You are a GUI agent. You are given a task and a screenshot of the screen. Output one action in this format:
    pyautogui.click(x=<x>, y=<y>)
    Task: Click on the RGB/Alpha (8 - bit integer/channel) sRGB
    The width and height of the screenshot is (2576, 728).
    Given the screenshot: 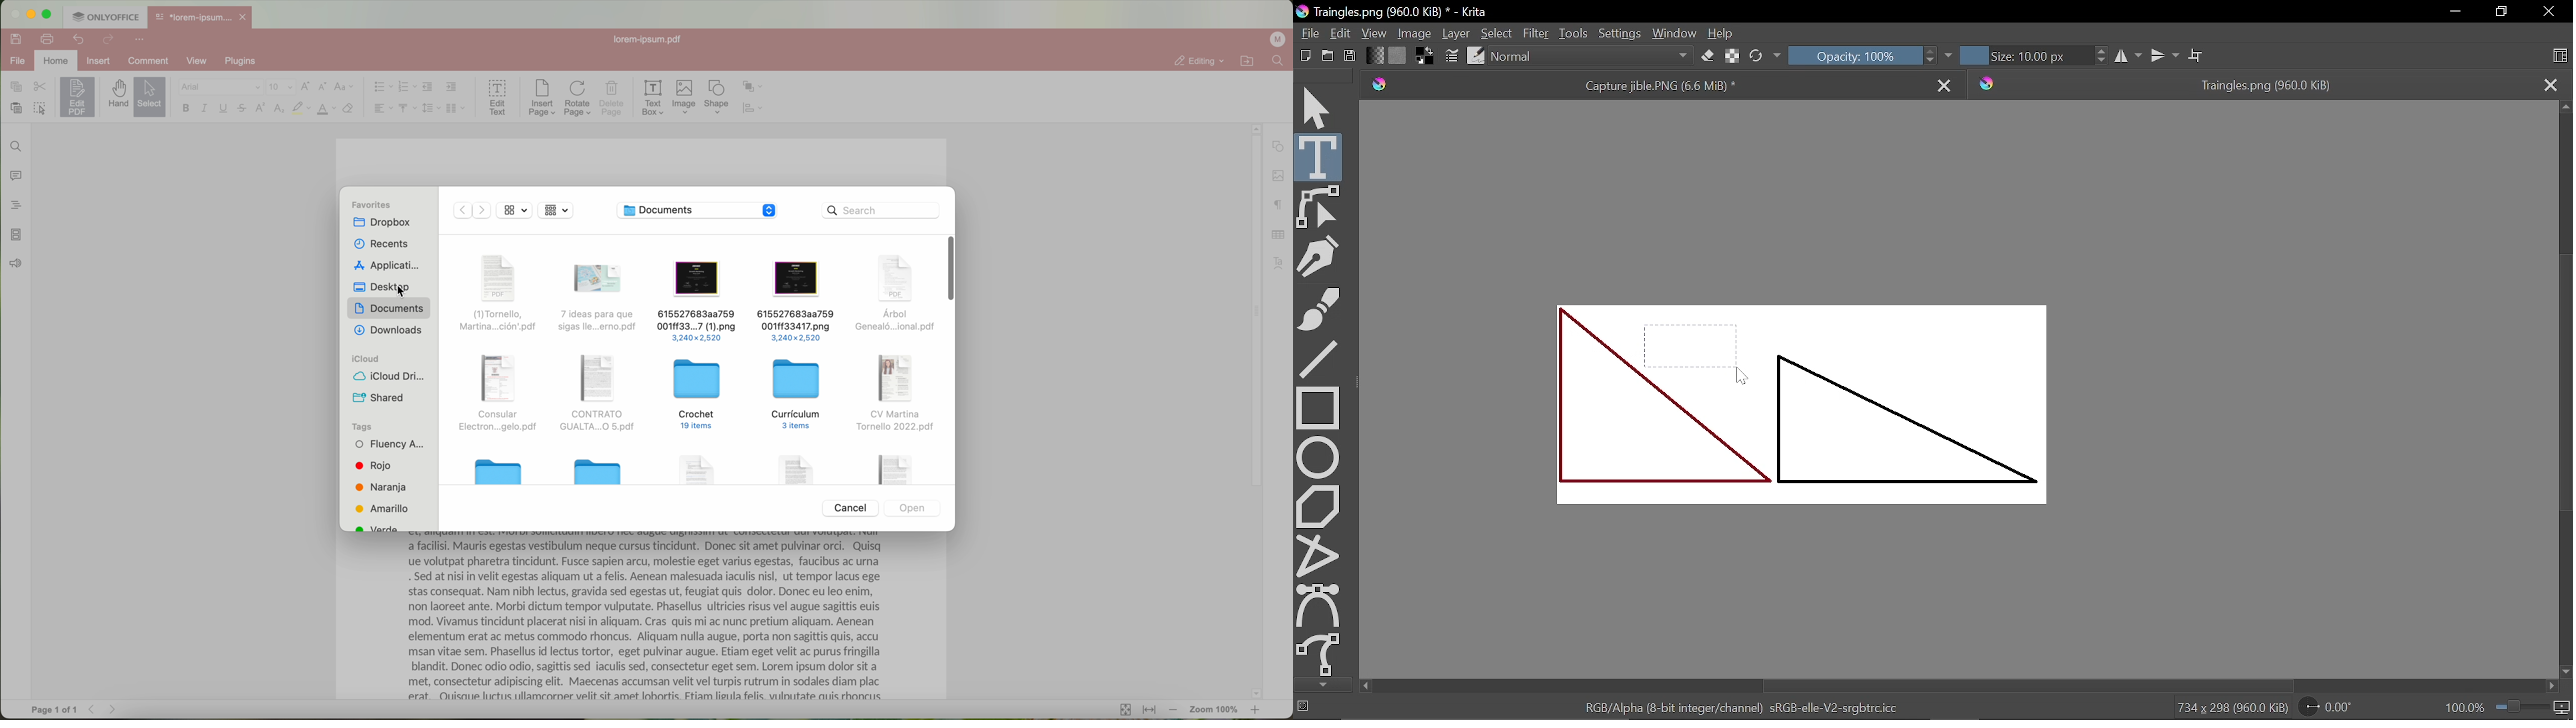 What is the action you would take?
    pyautogui.click(x=1748, y=707)
    